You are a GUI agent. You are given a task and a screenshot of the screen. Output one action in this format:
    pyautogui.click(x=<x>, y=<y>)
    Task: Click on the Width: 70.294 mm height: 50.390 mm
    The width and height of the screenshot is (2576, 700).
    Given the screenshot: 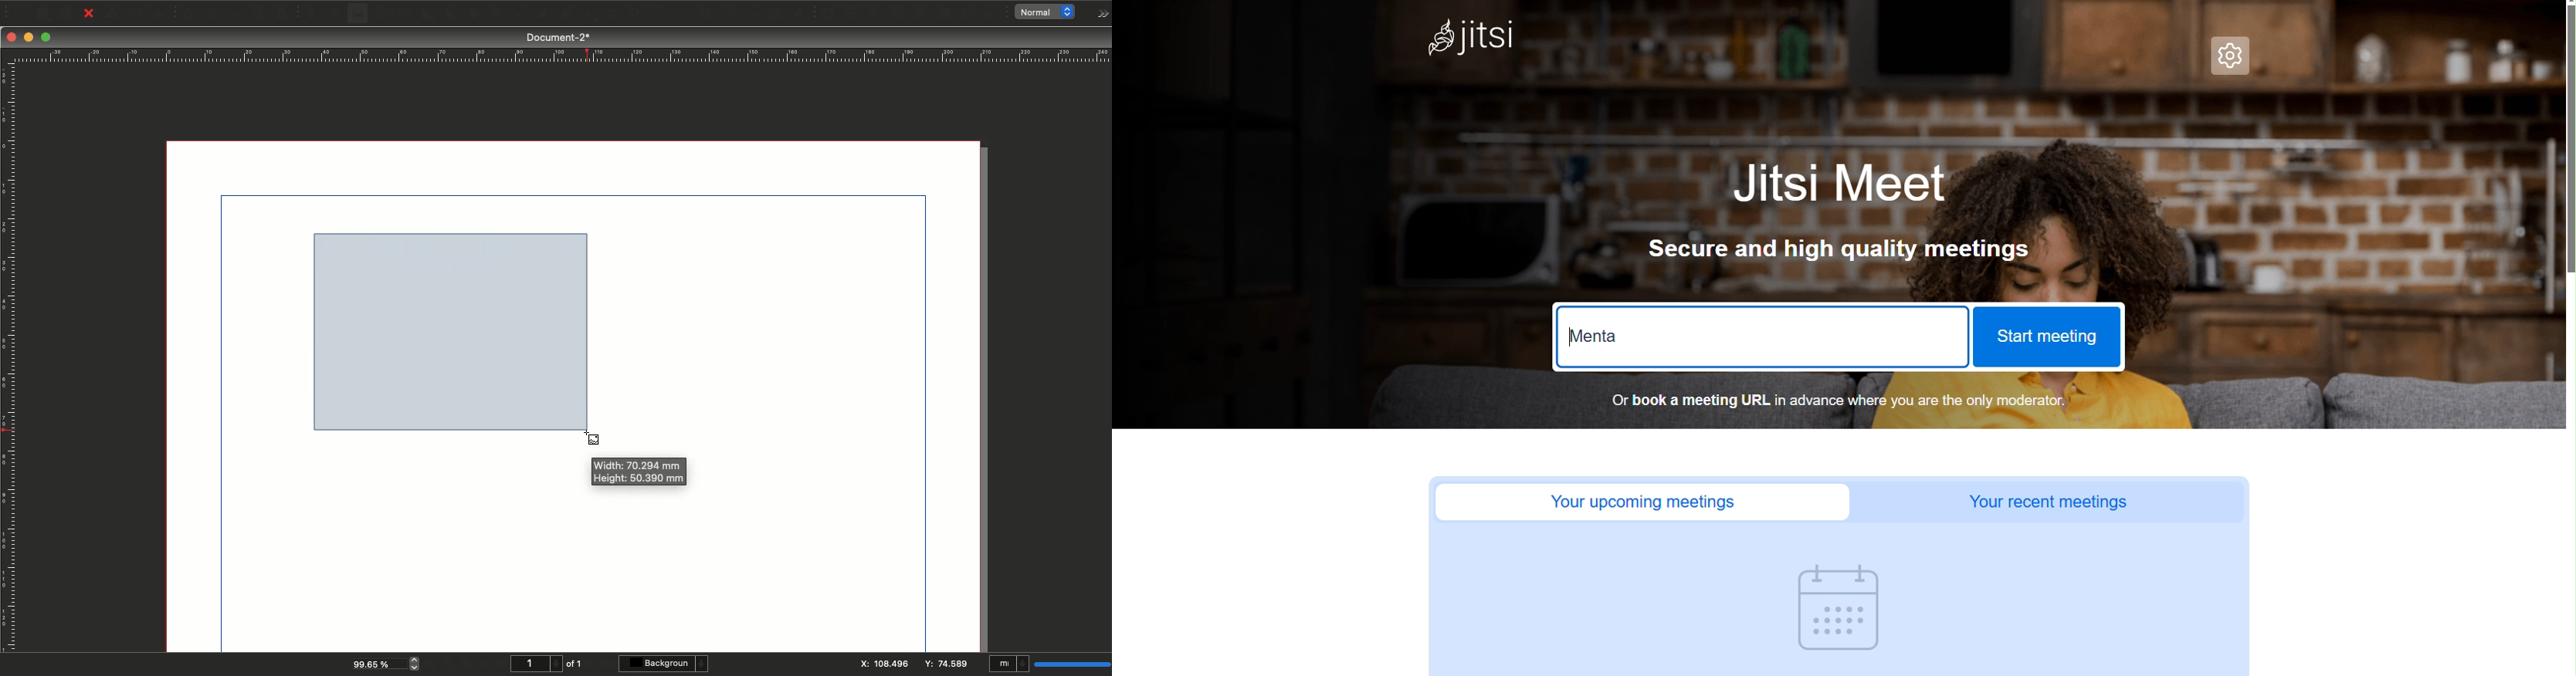 What is the action you would take?
    pyautogui.click(x=642, y=472)
    